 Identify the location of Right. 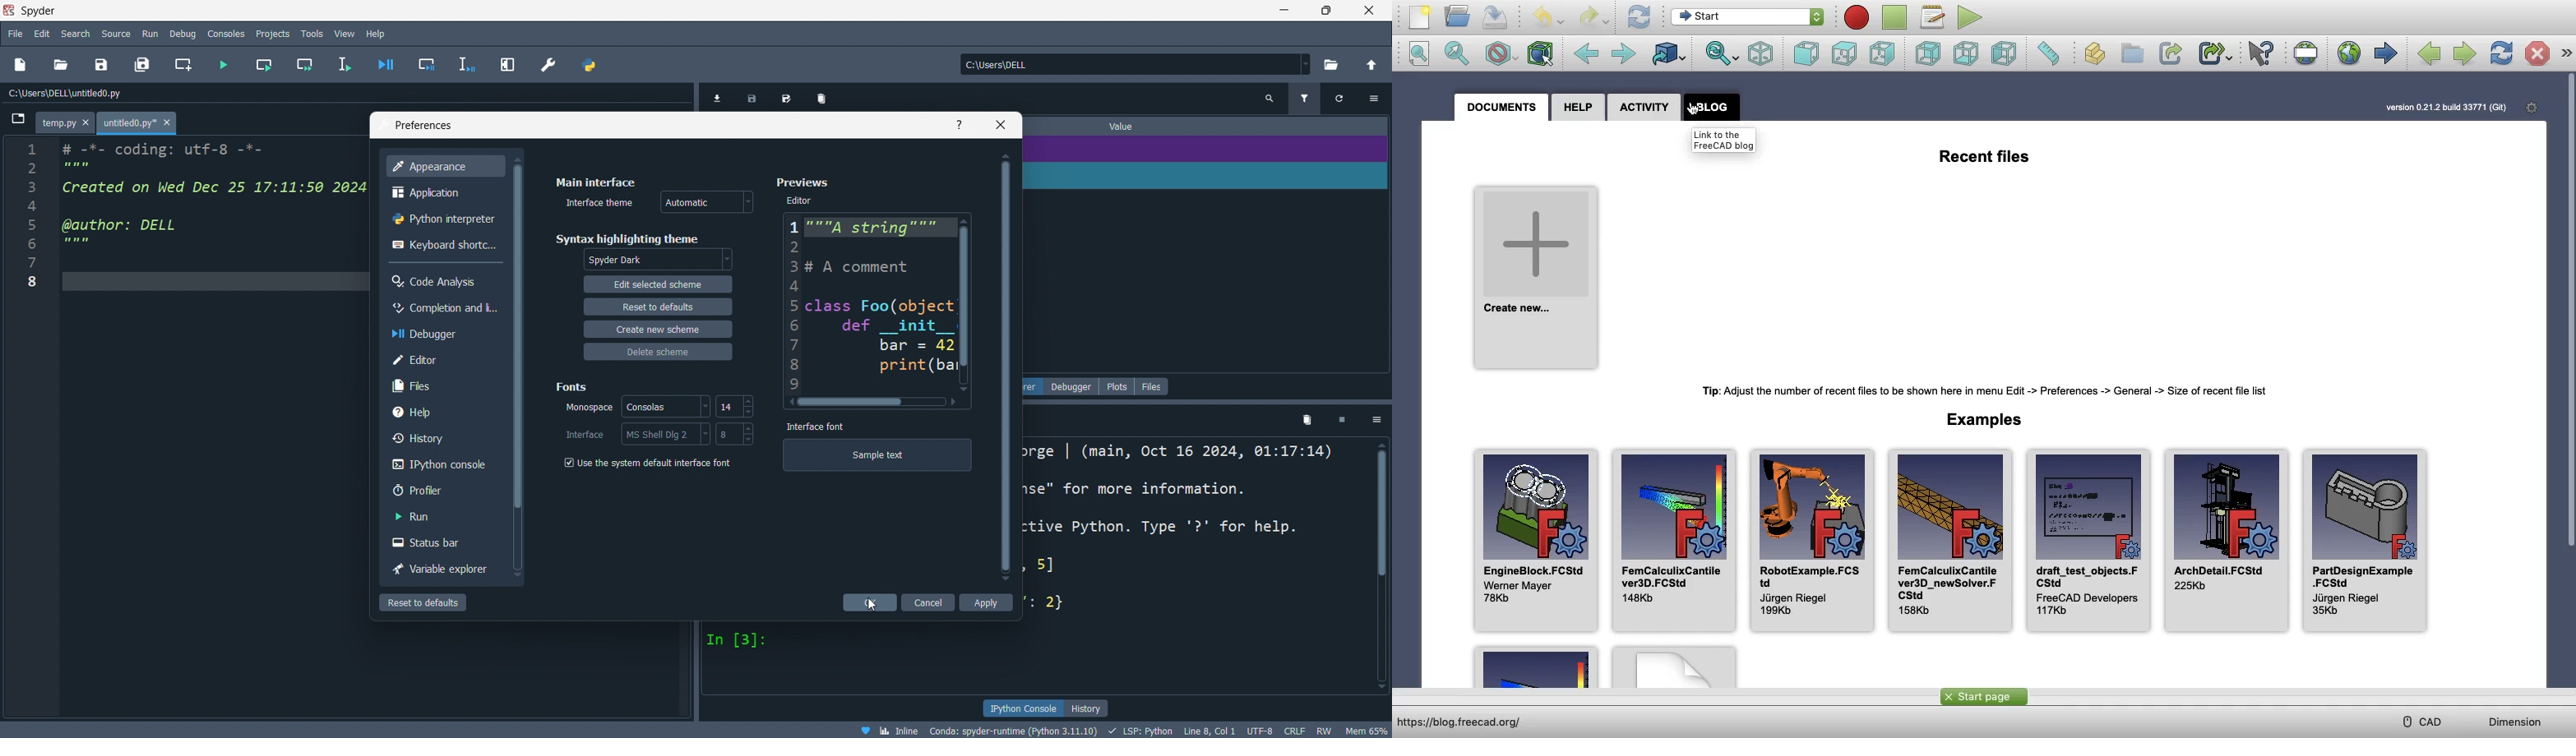
(2005, 53).